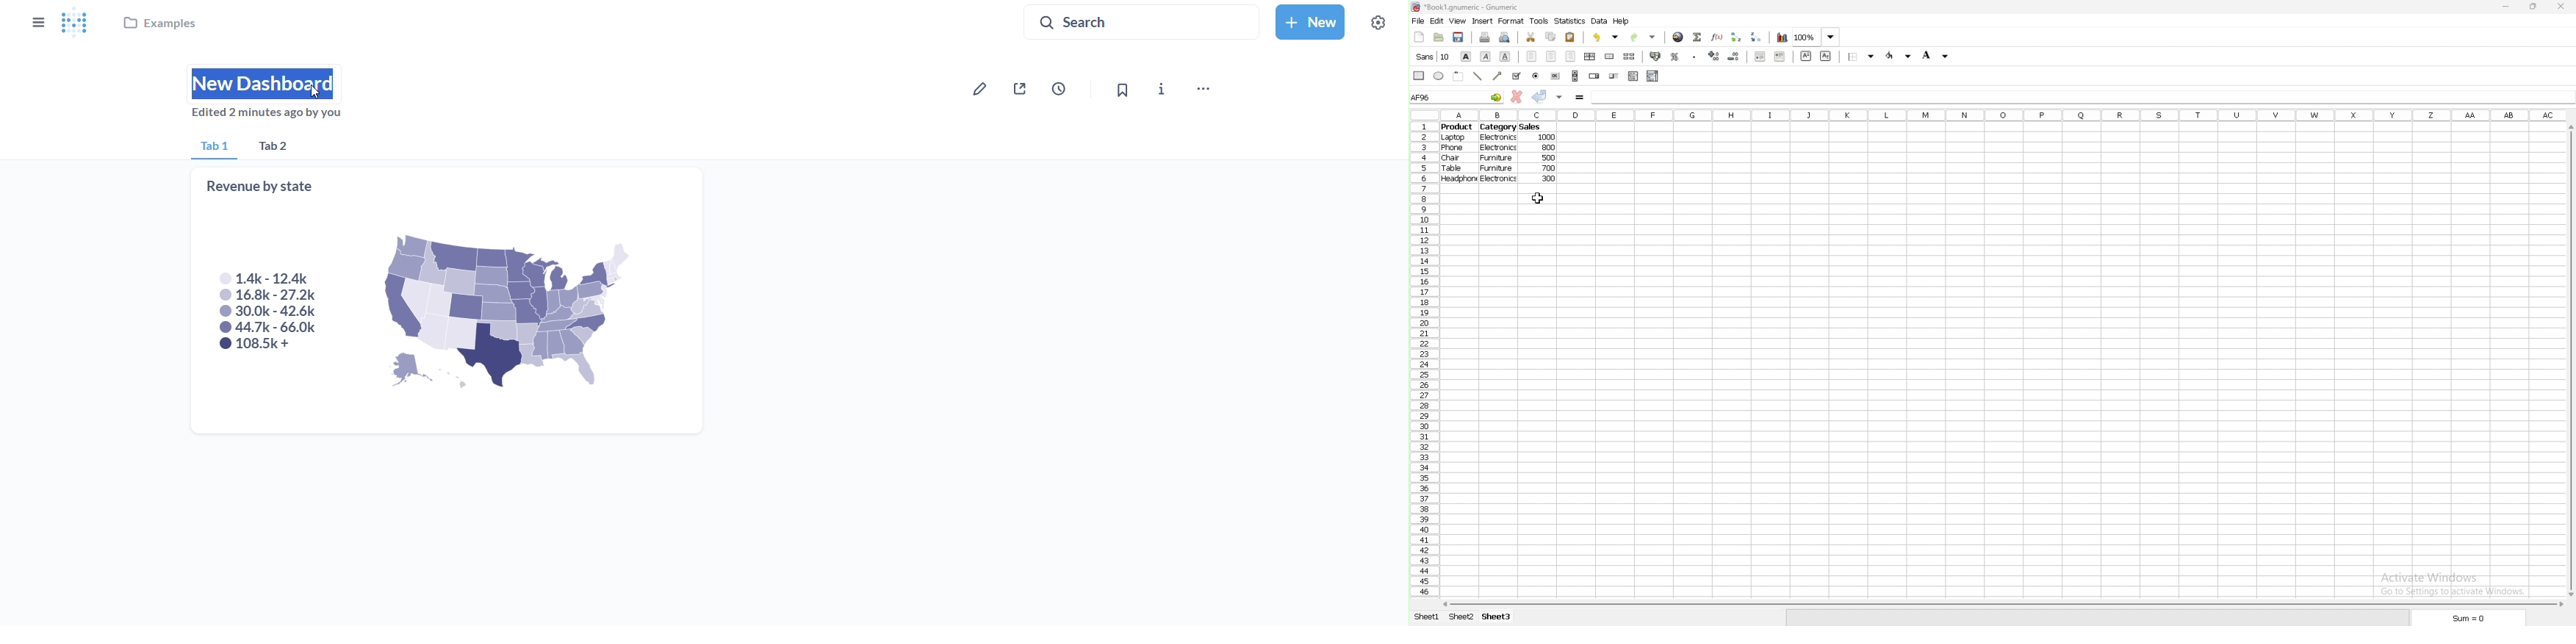 Image resolution: width=2576 pixels, height=644 pixels. I want to click on formula, so click(1580, 97).